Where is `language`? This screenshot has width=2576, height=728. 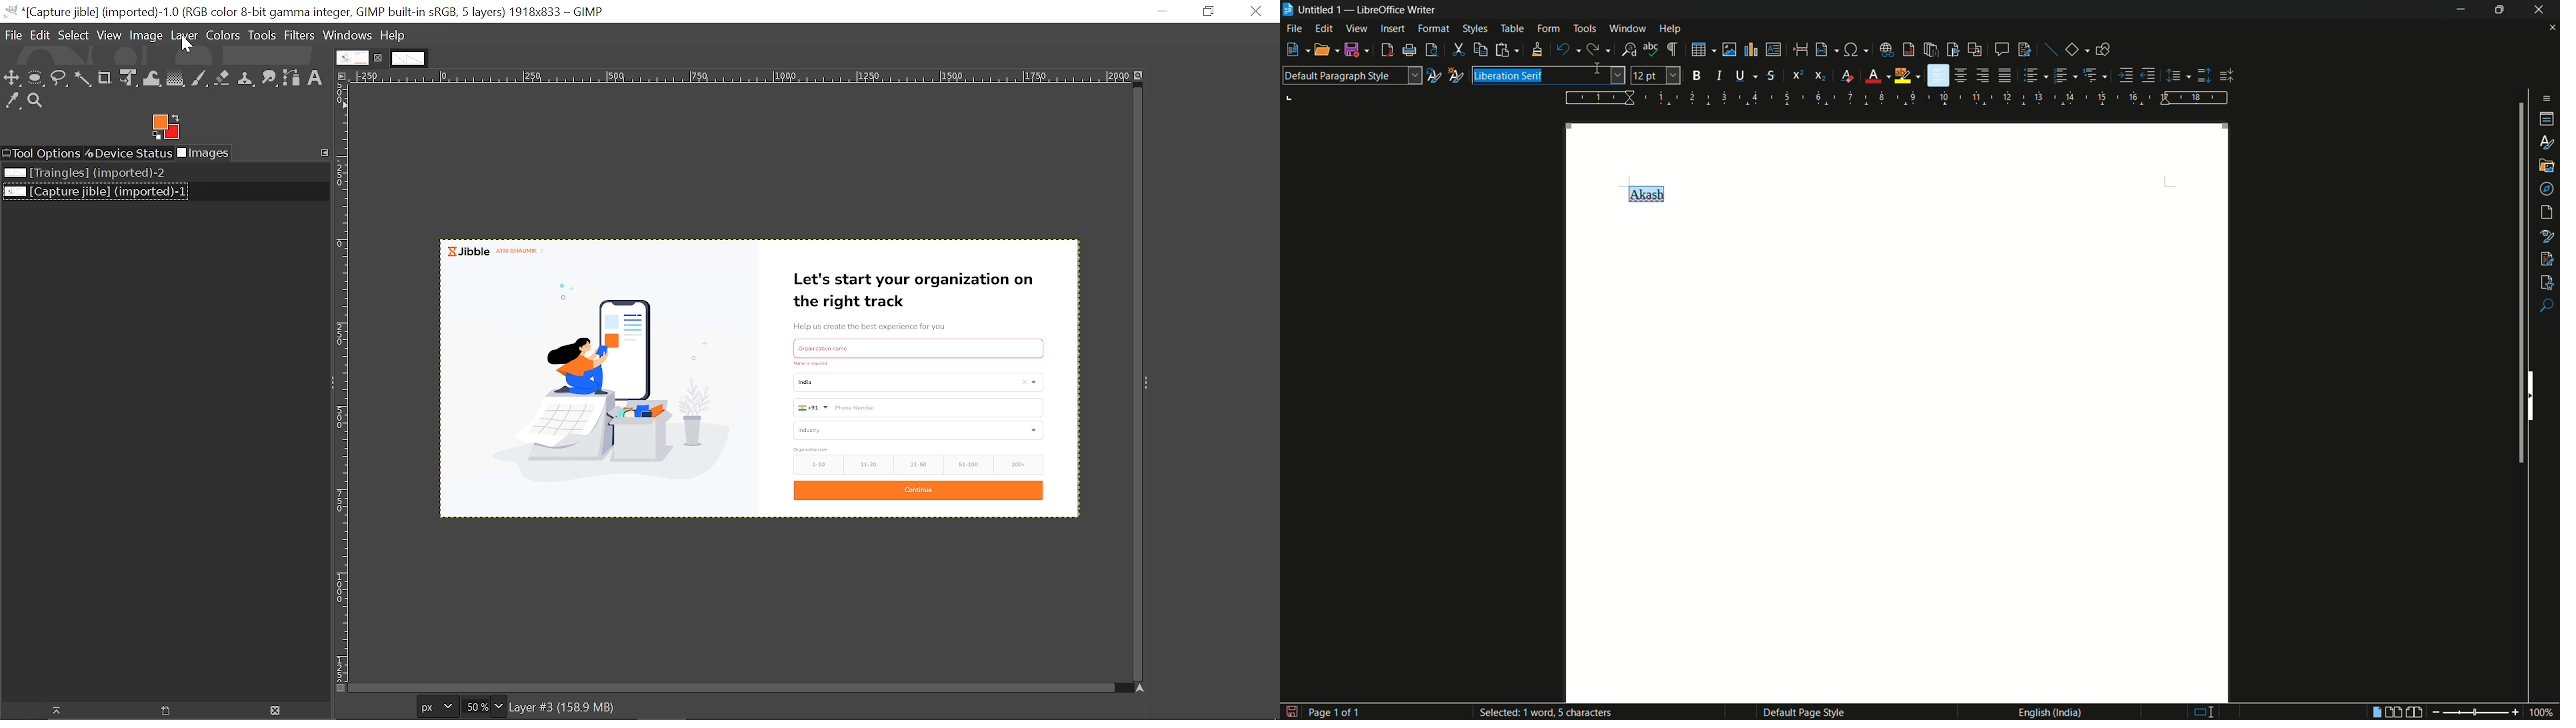
language is located at coordinates (2049, 711).